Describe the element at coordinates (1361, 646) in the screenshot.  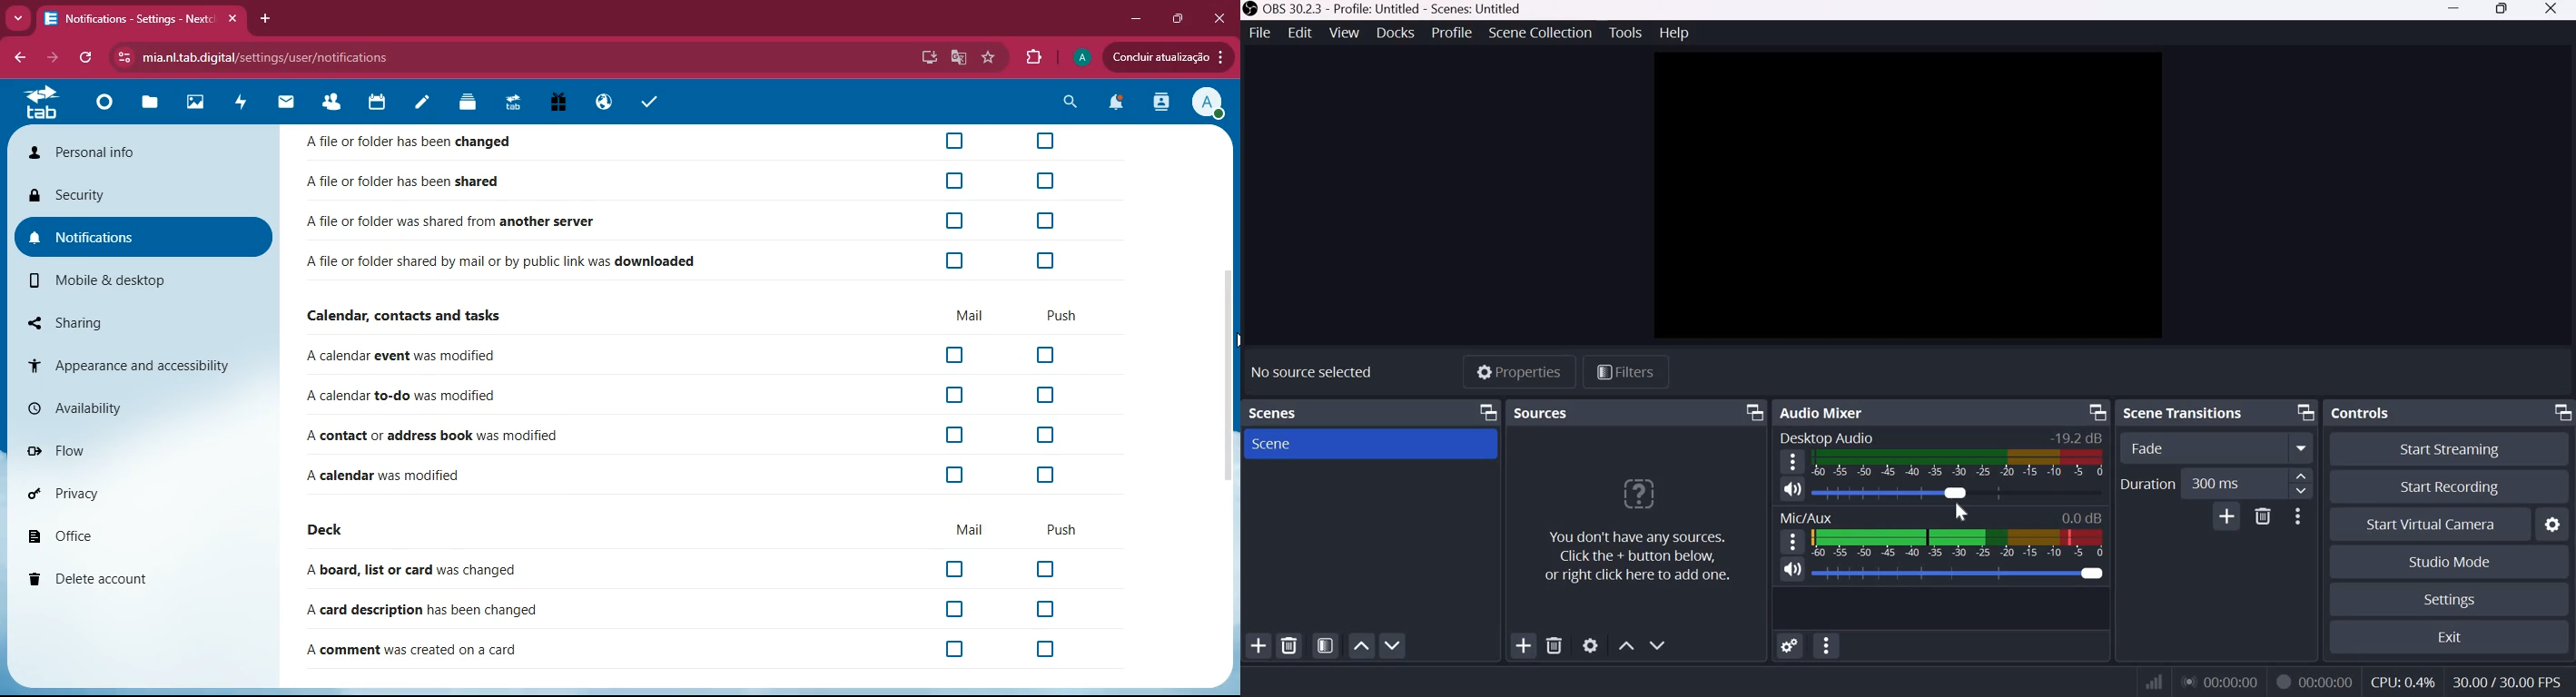
I see `Move scene up` at that location.